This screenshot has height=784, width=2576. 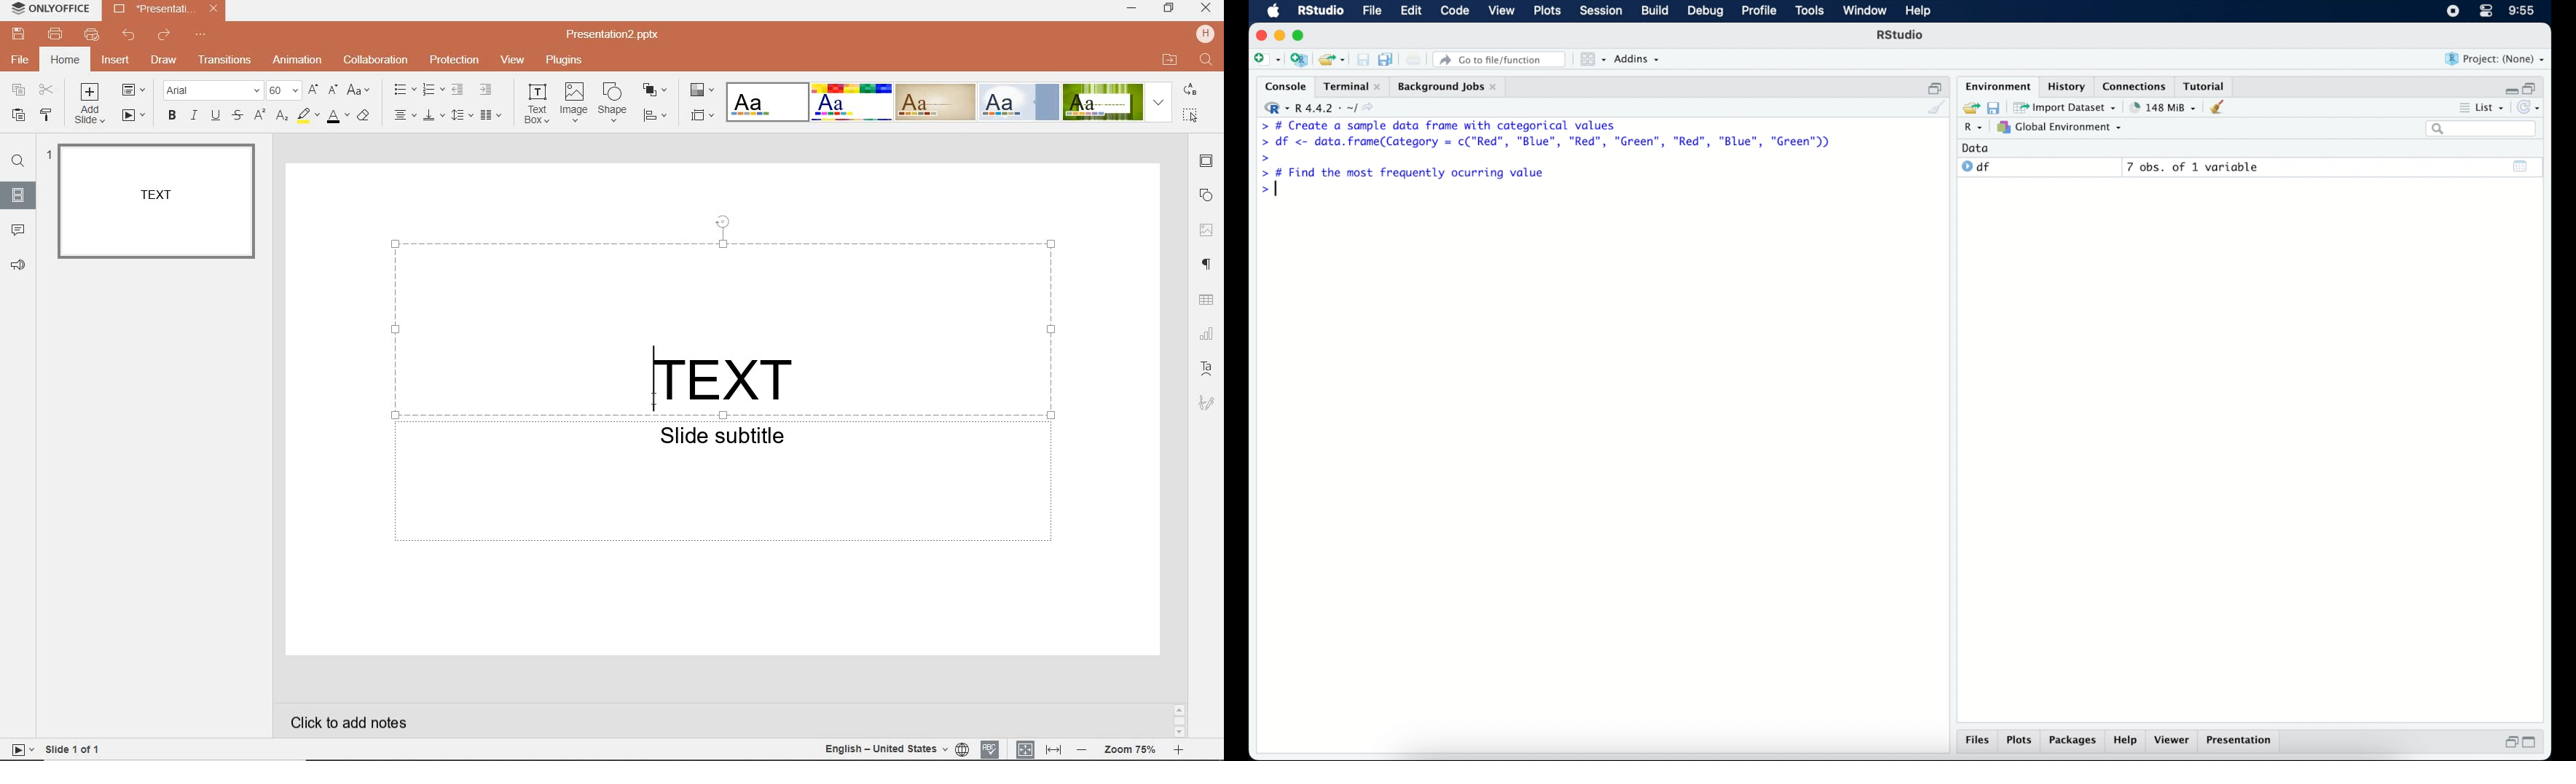 I want to click on R, so click(x=1976, y=128).